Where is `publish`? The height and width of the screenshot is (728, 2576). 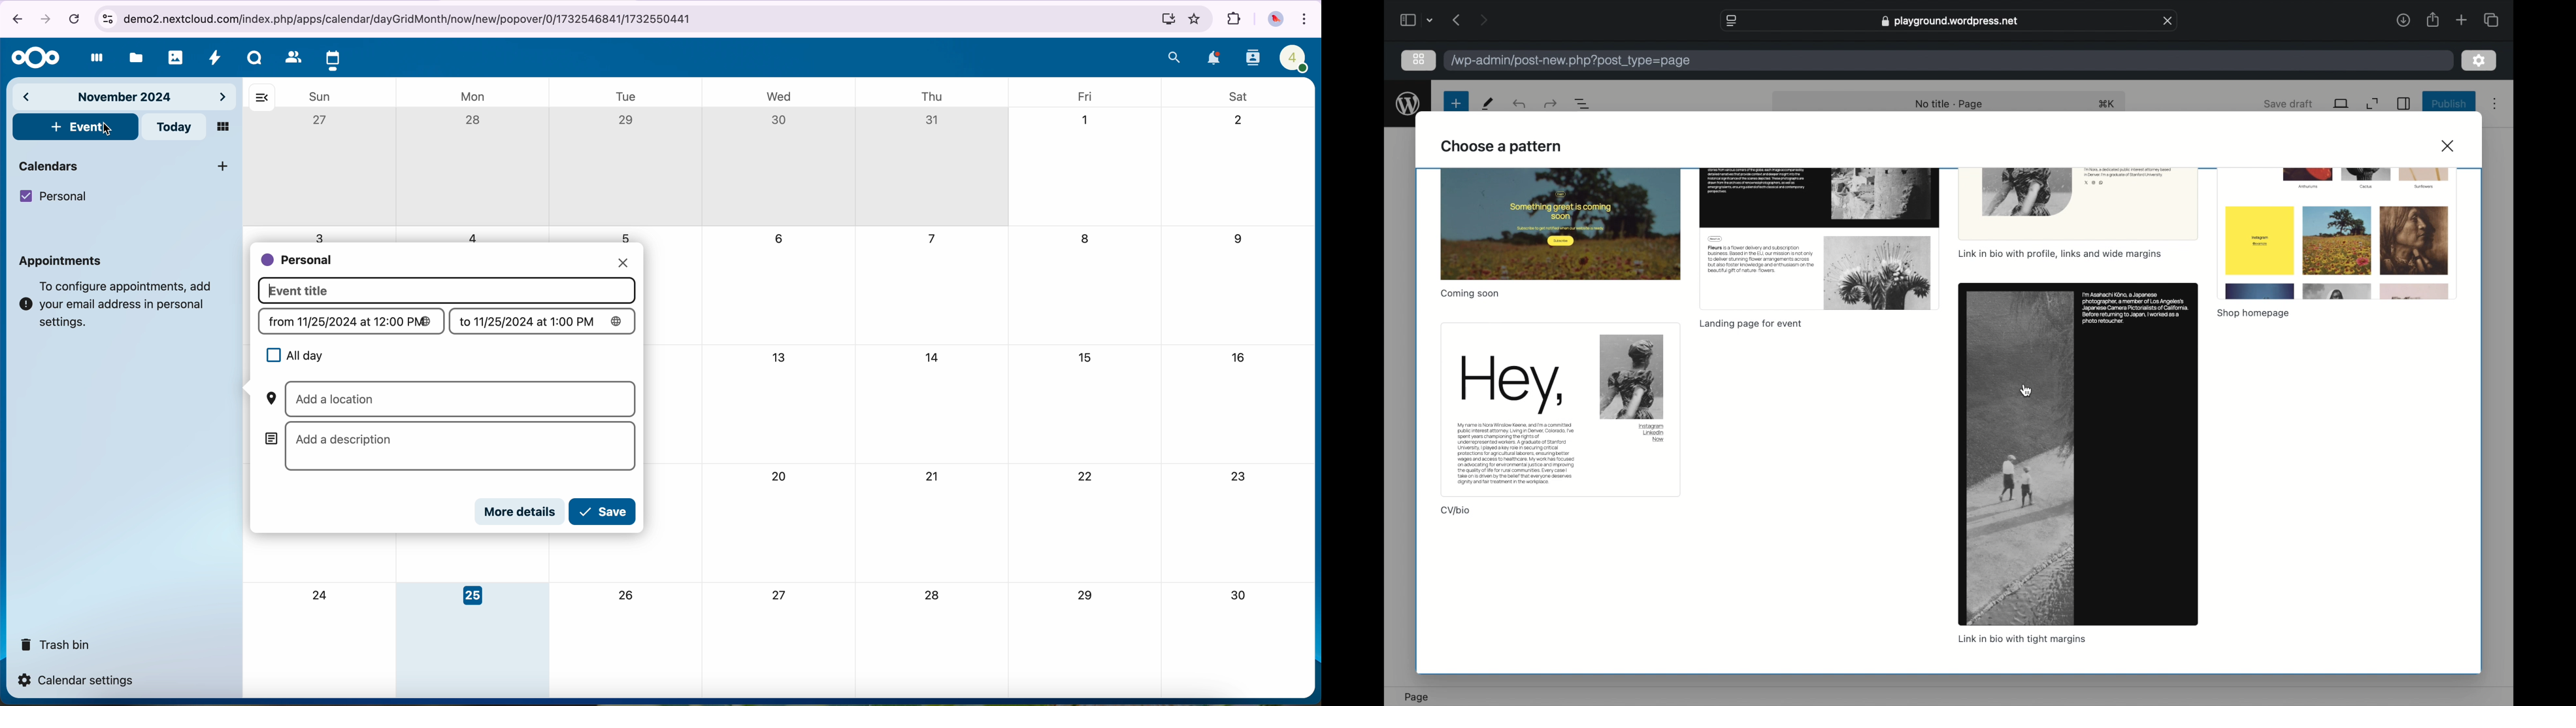
publish is located at coordinates (2449, 103).